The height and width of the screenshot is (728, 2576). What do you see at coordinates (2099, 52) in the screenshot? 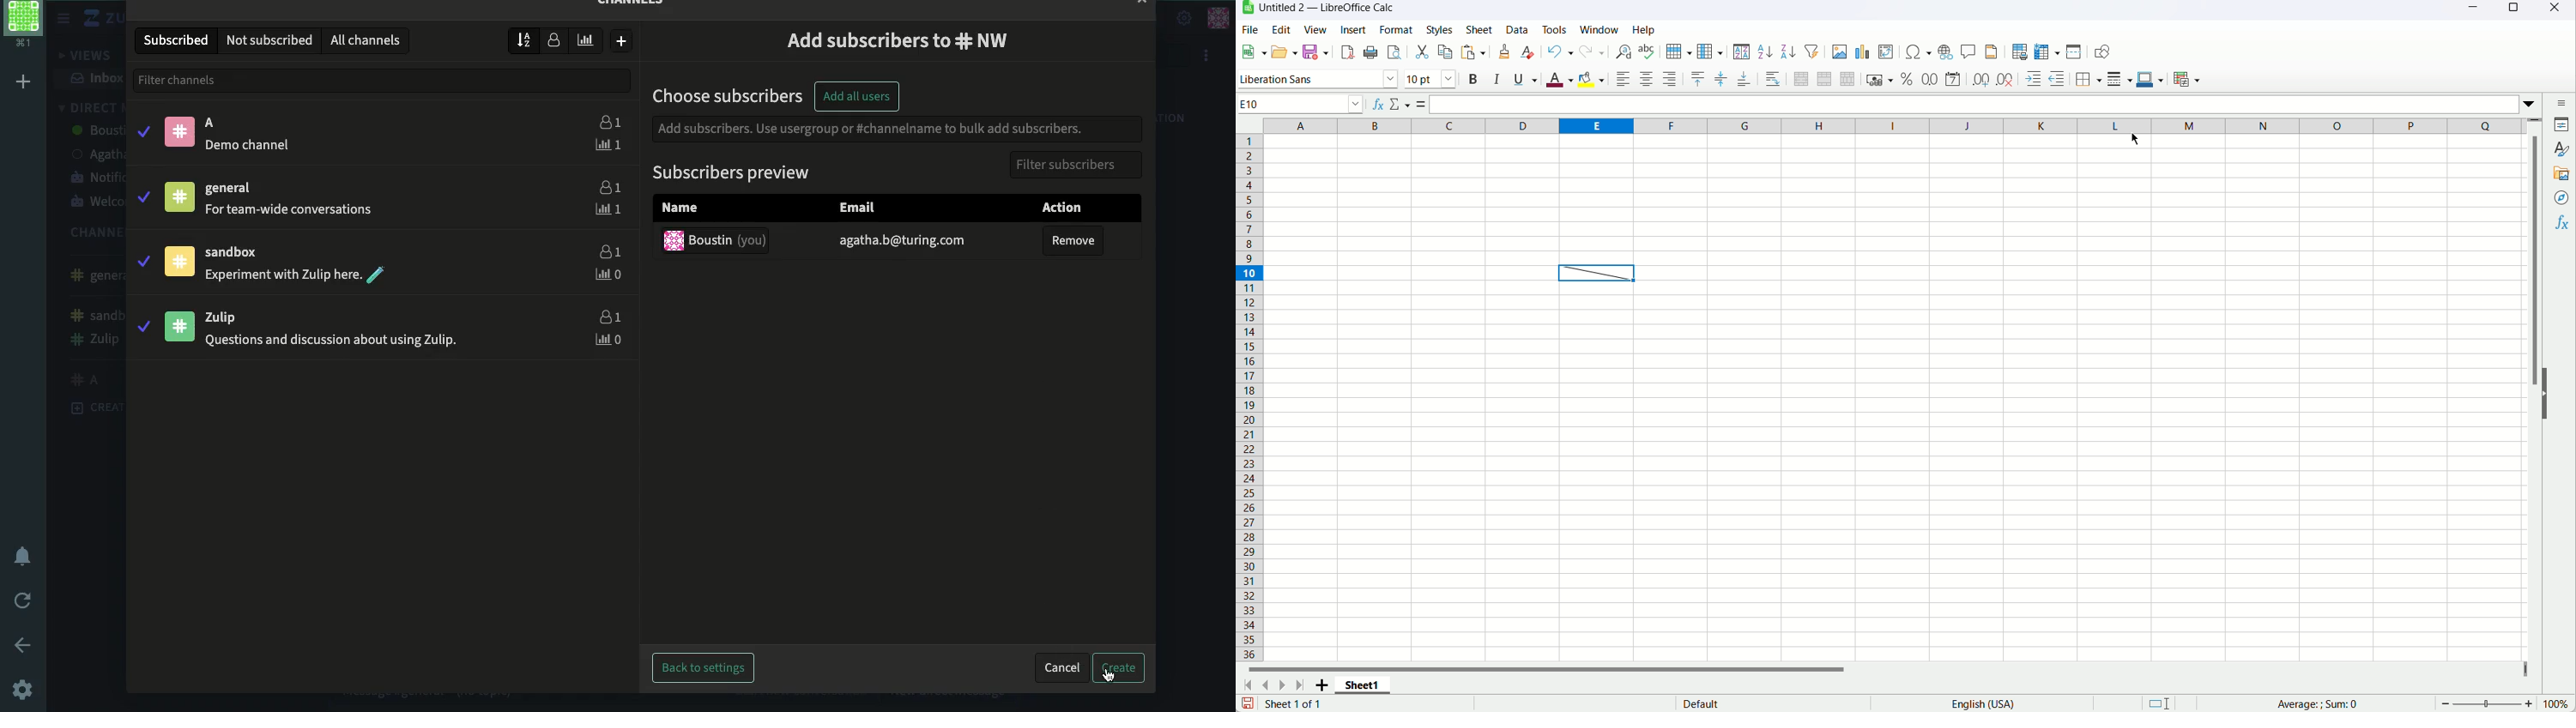
I see `Show draw functions` at bounding box center [2099, 52].